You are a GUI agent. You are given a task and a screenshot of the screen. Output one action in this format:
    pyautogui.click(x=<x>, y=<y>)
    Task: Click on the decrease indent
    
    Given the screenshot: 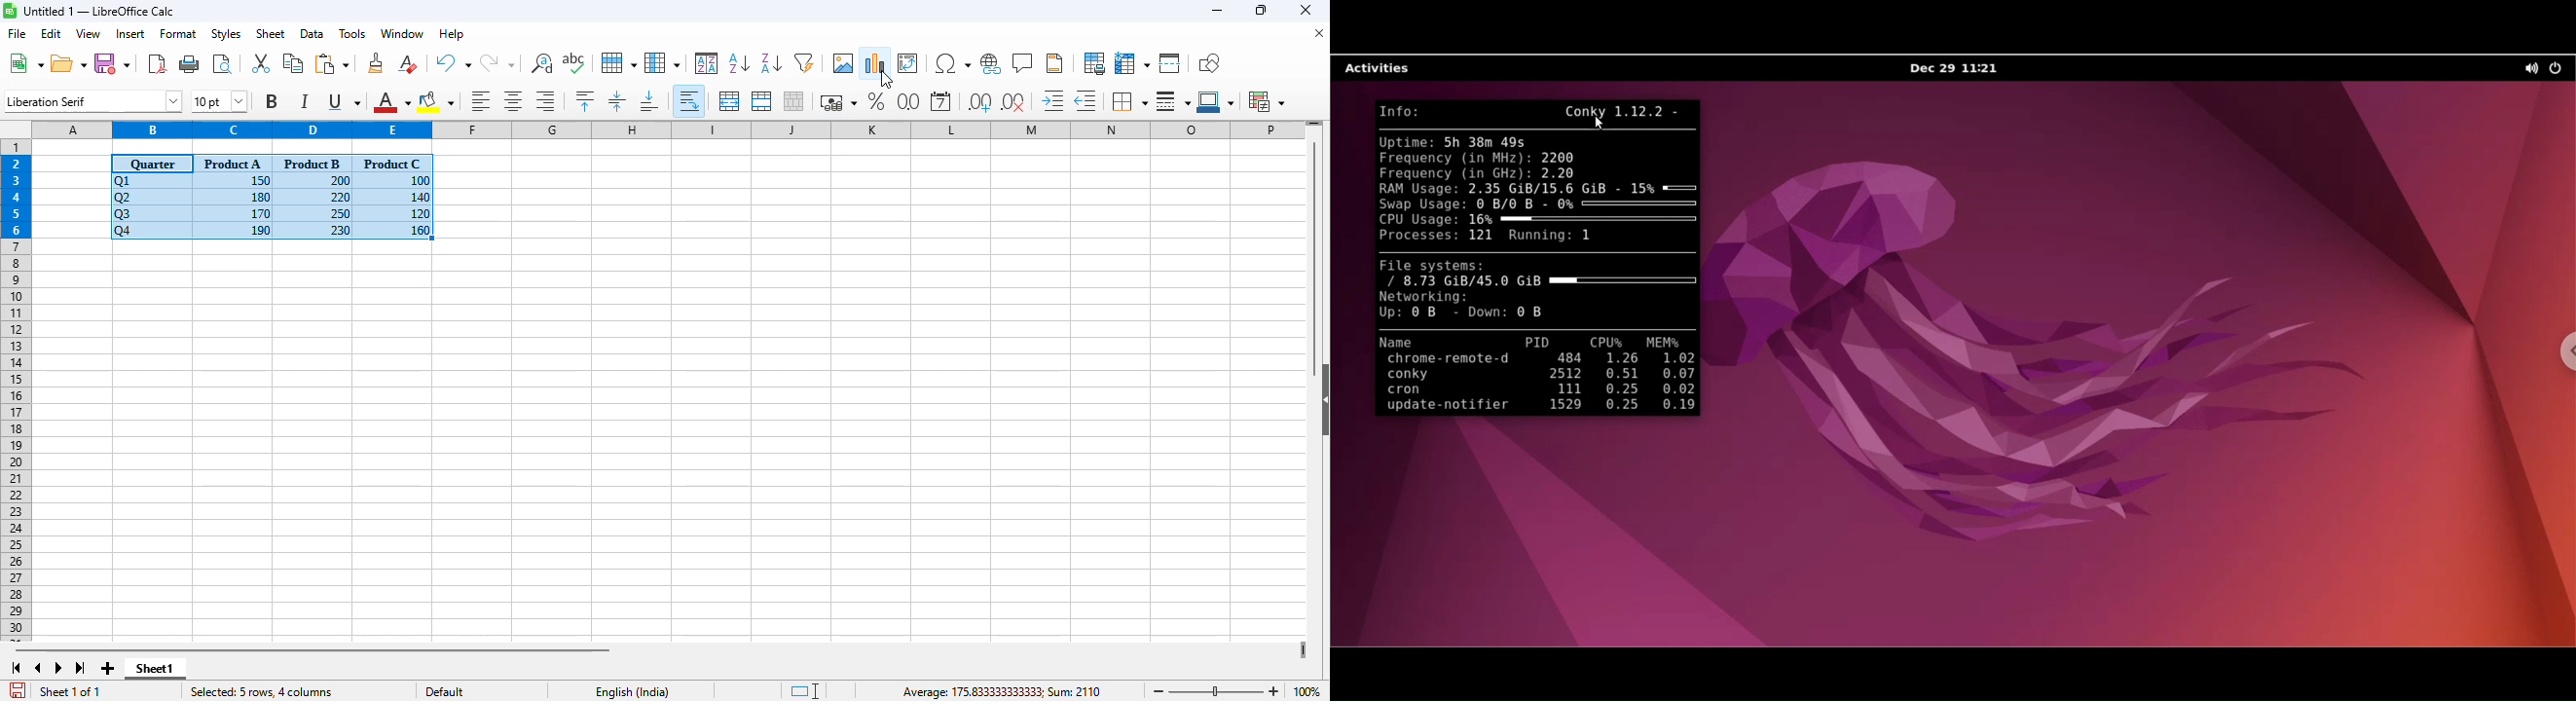 What is the action you would take?
    pyautogui.click(x=1087, y=100)
    